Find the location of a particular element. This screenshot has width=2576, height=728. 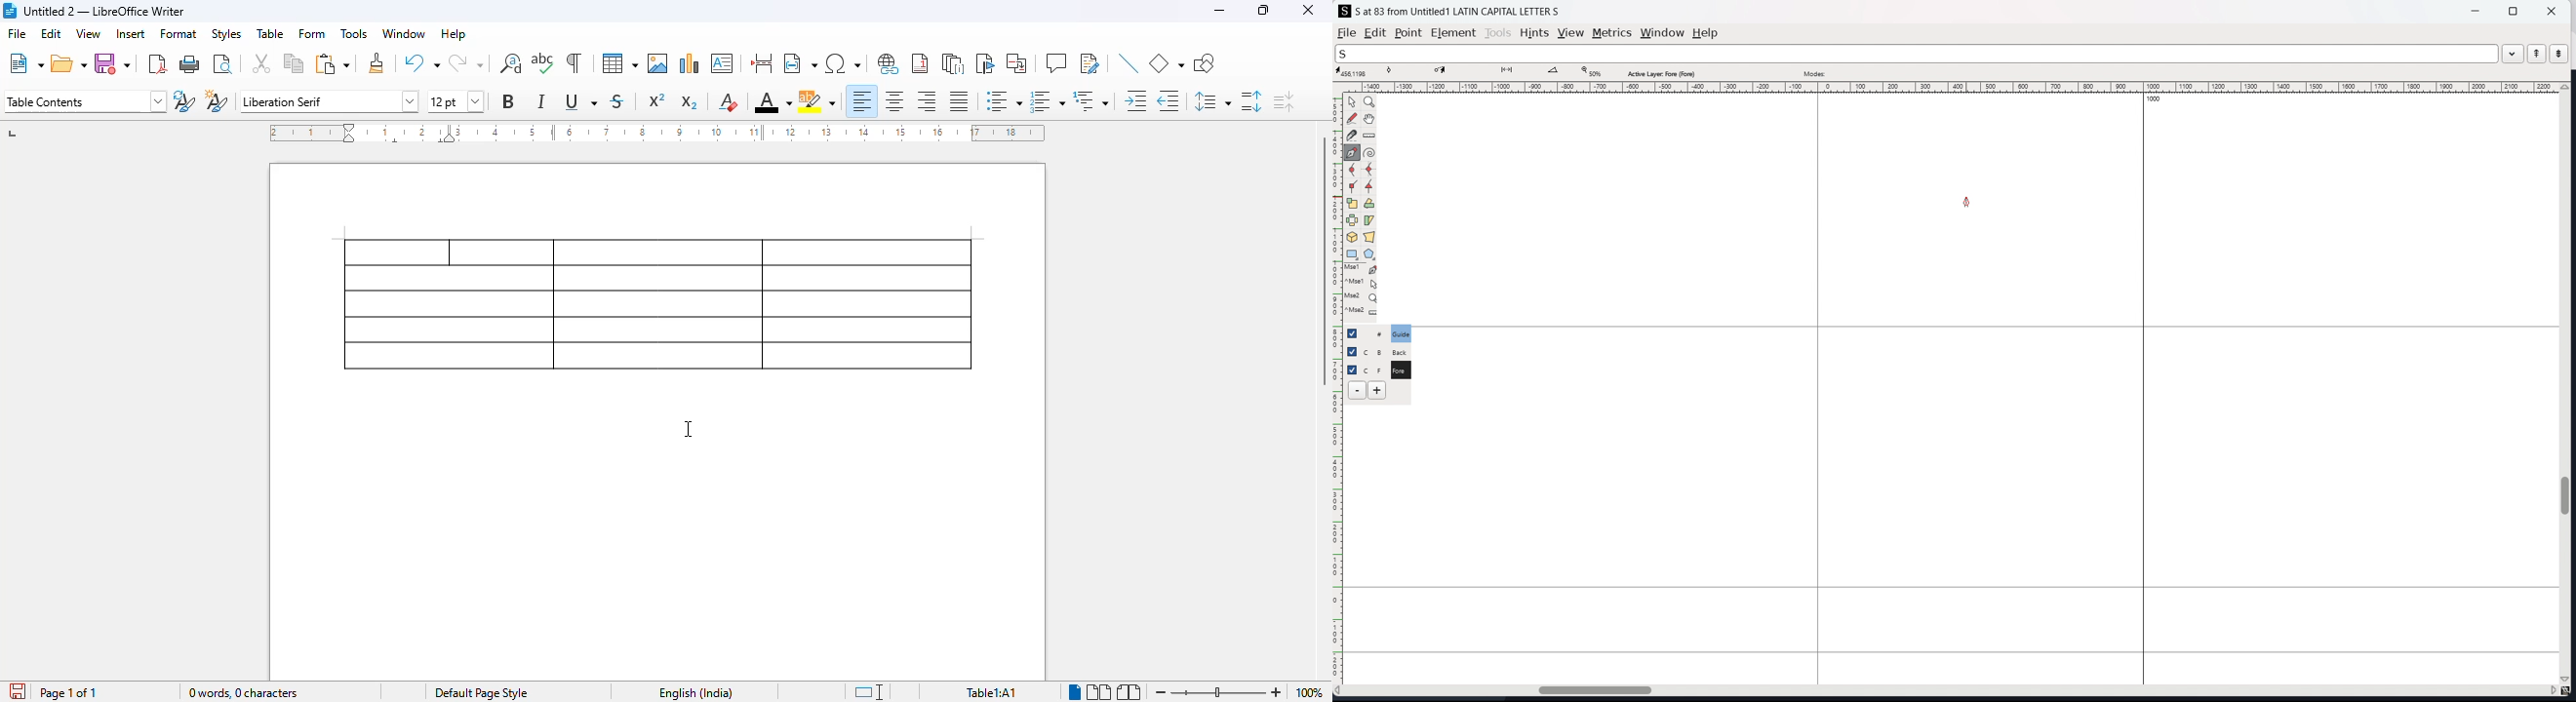

copy is located at coordinates (294, 63).